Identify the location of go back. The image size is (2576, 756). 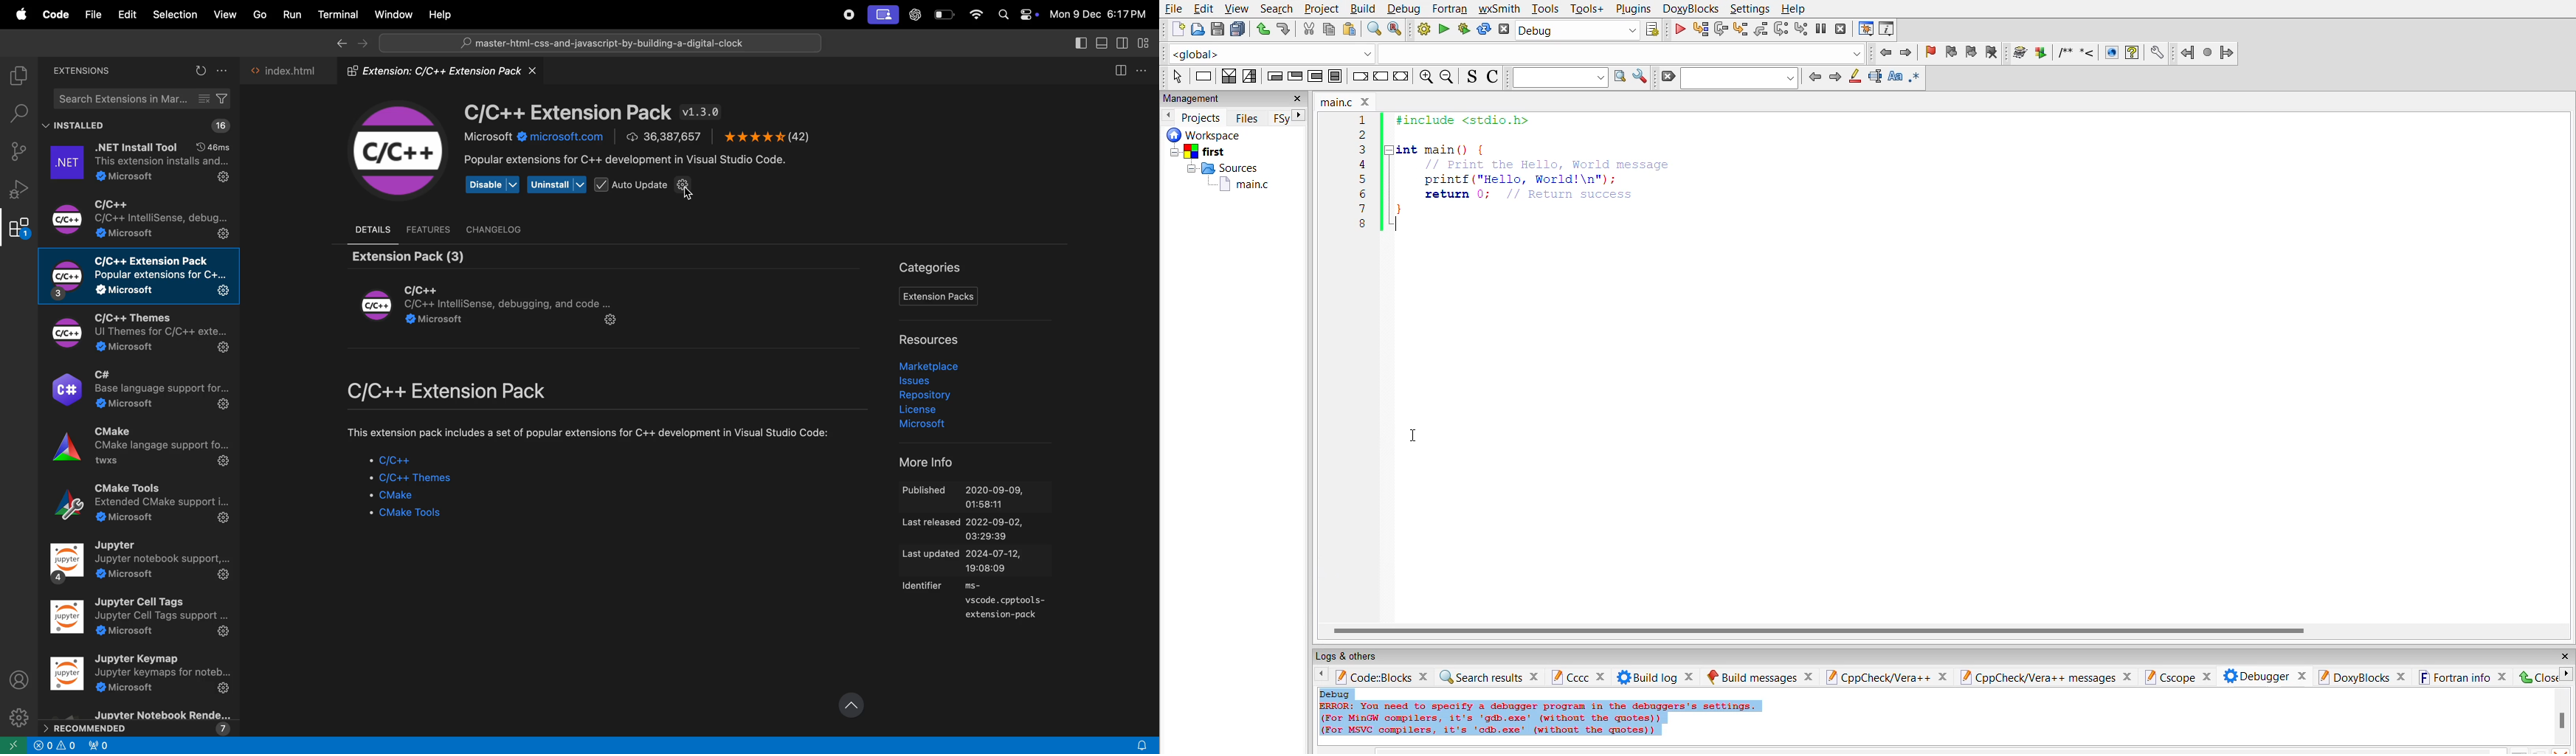
(12, 745).